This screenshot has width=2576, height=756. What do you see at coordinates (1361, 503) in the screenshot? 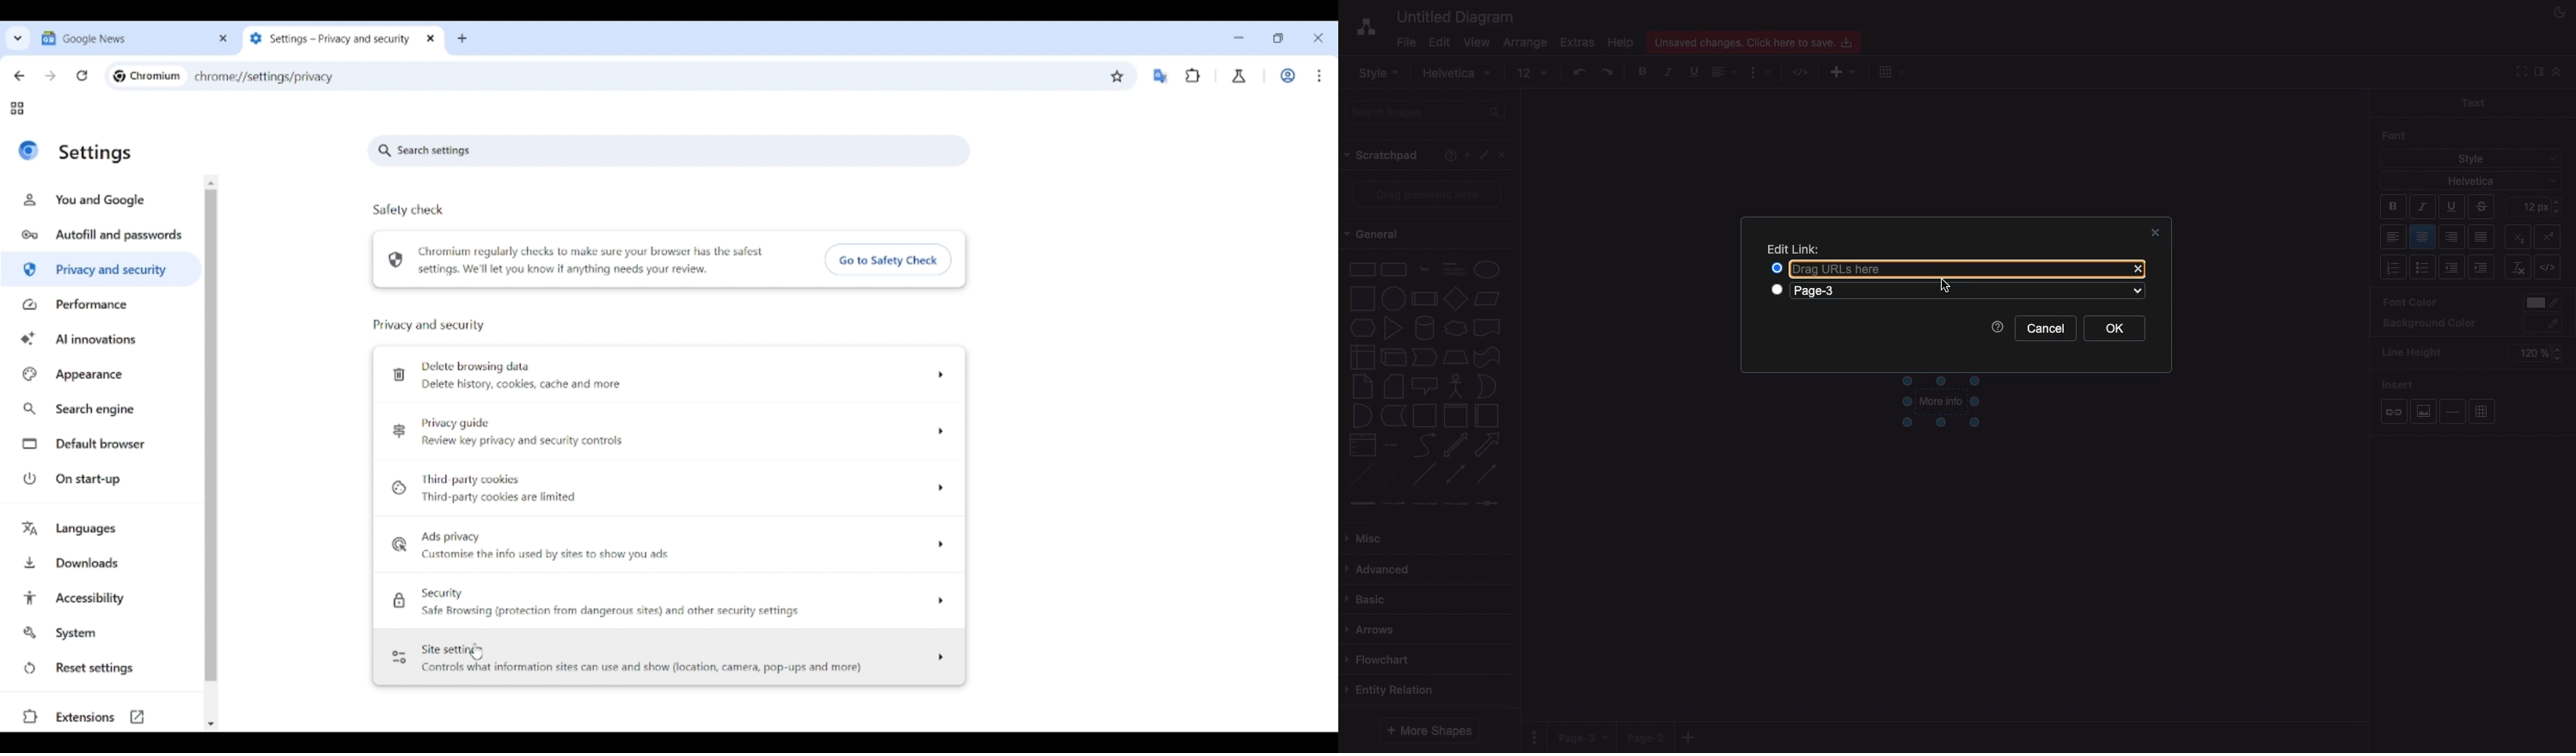
I see `link` at bounding box center [1361, 503].